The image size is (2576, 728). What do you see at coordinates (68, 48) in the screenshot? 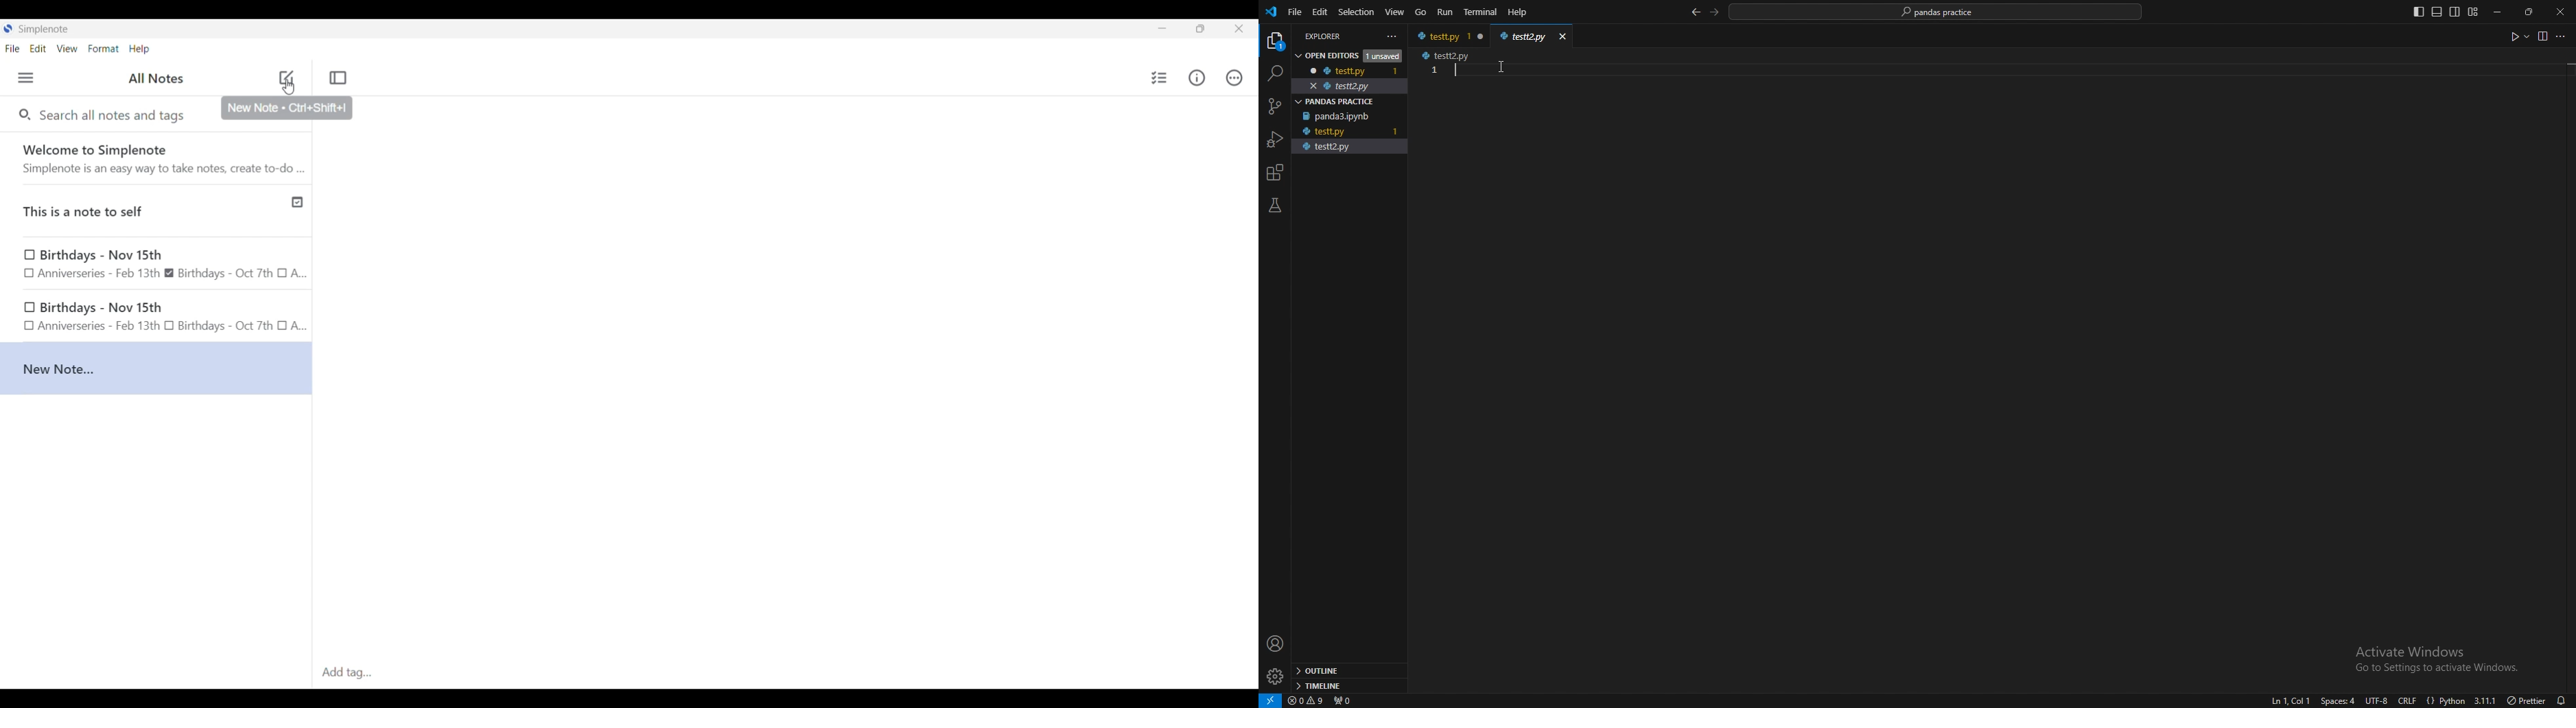
I see `View menu` at bounding box center [68, 48].